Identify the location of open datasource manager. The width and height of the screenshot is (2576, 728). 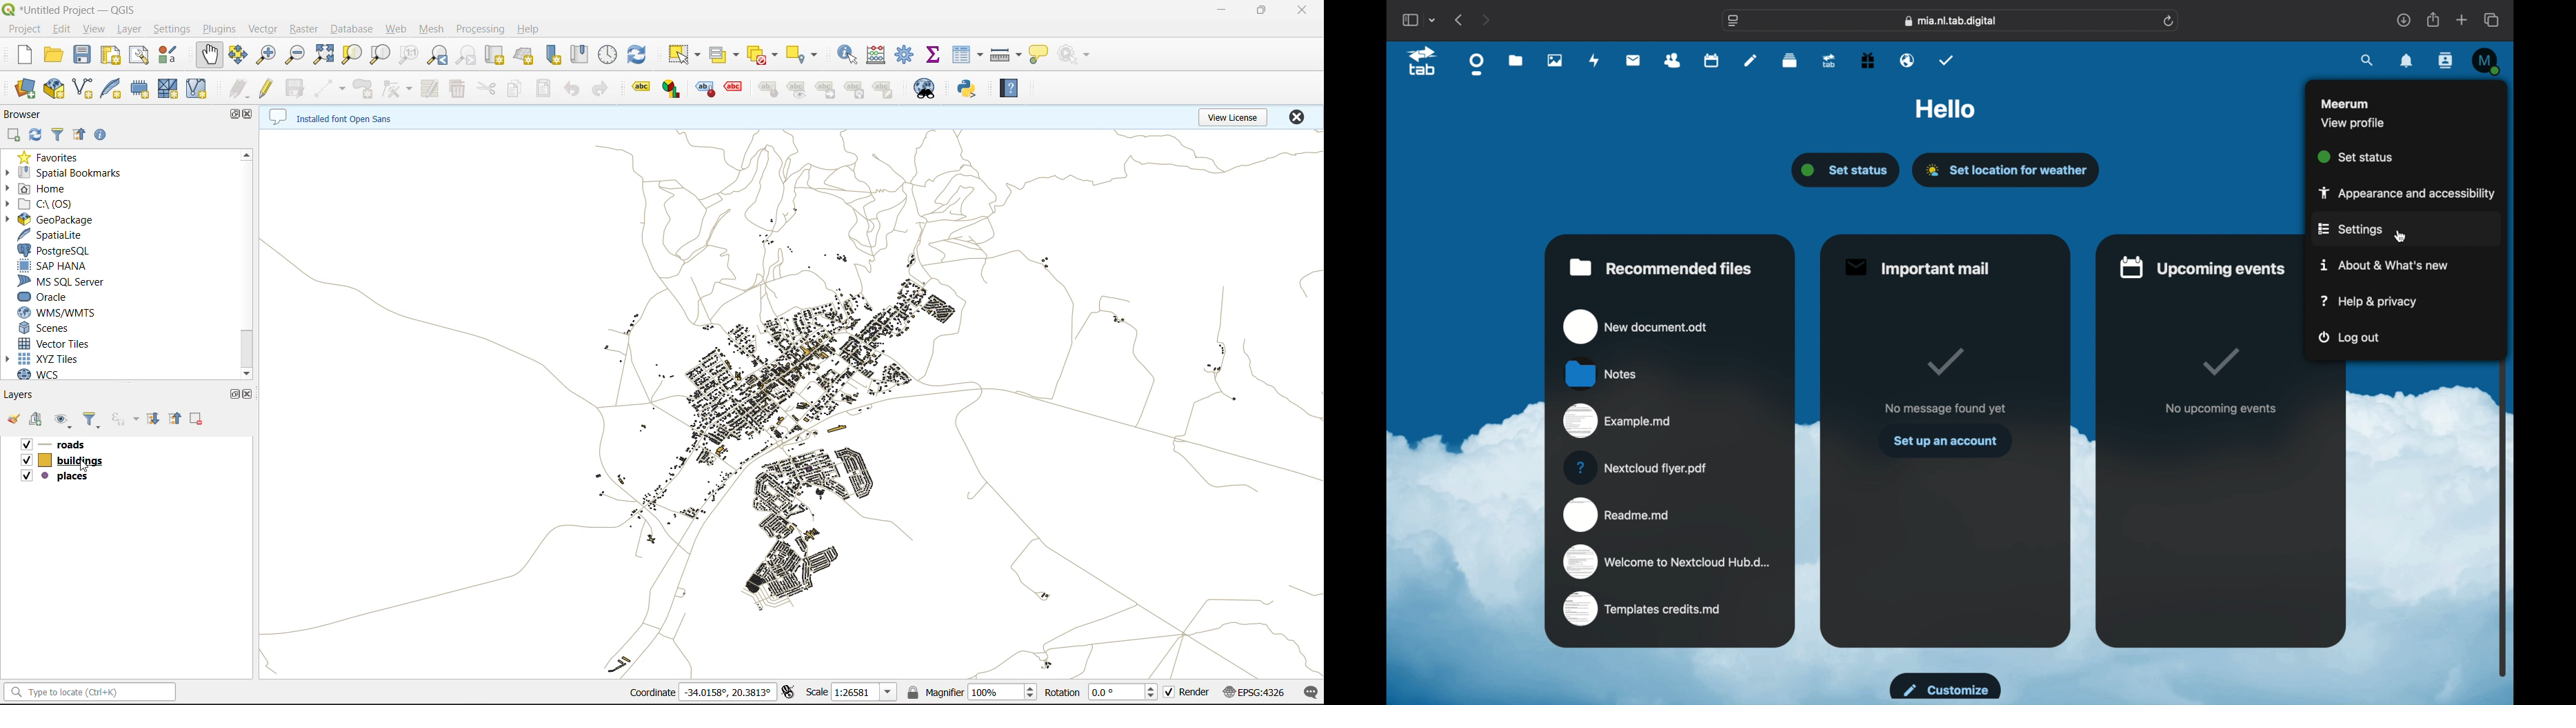
(25, 90).